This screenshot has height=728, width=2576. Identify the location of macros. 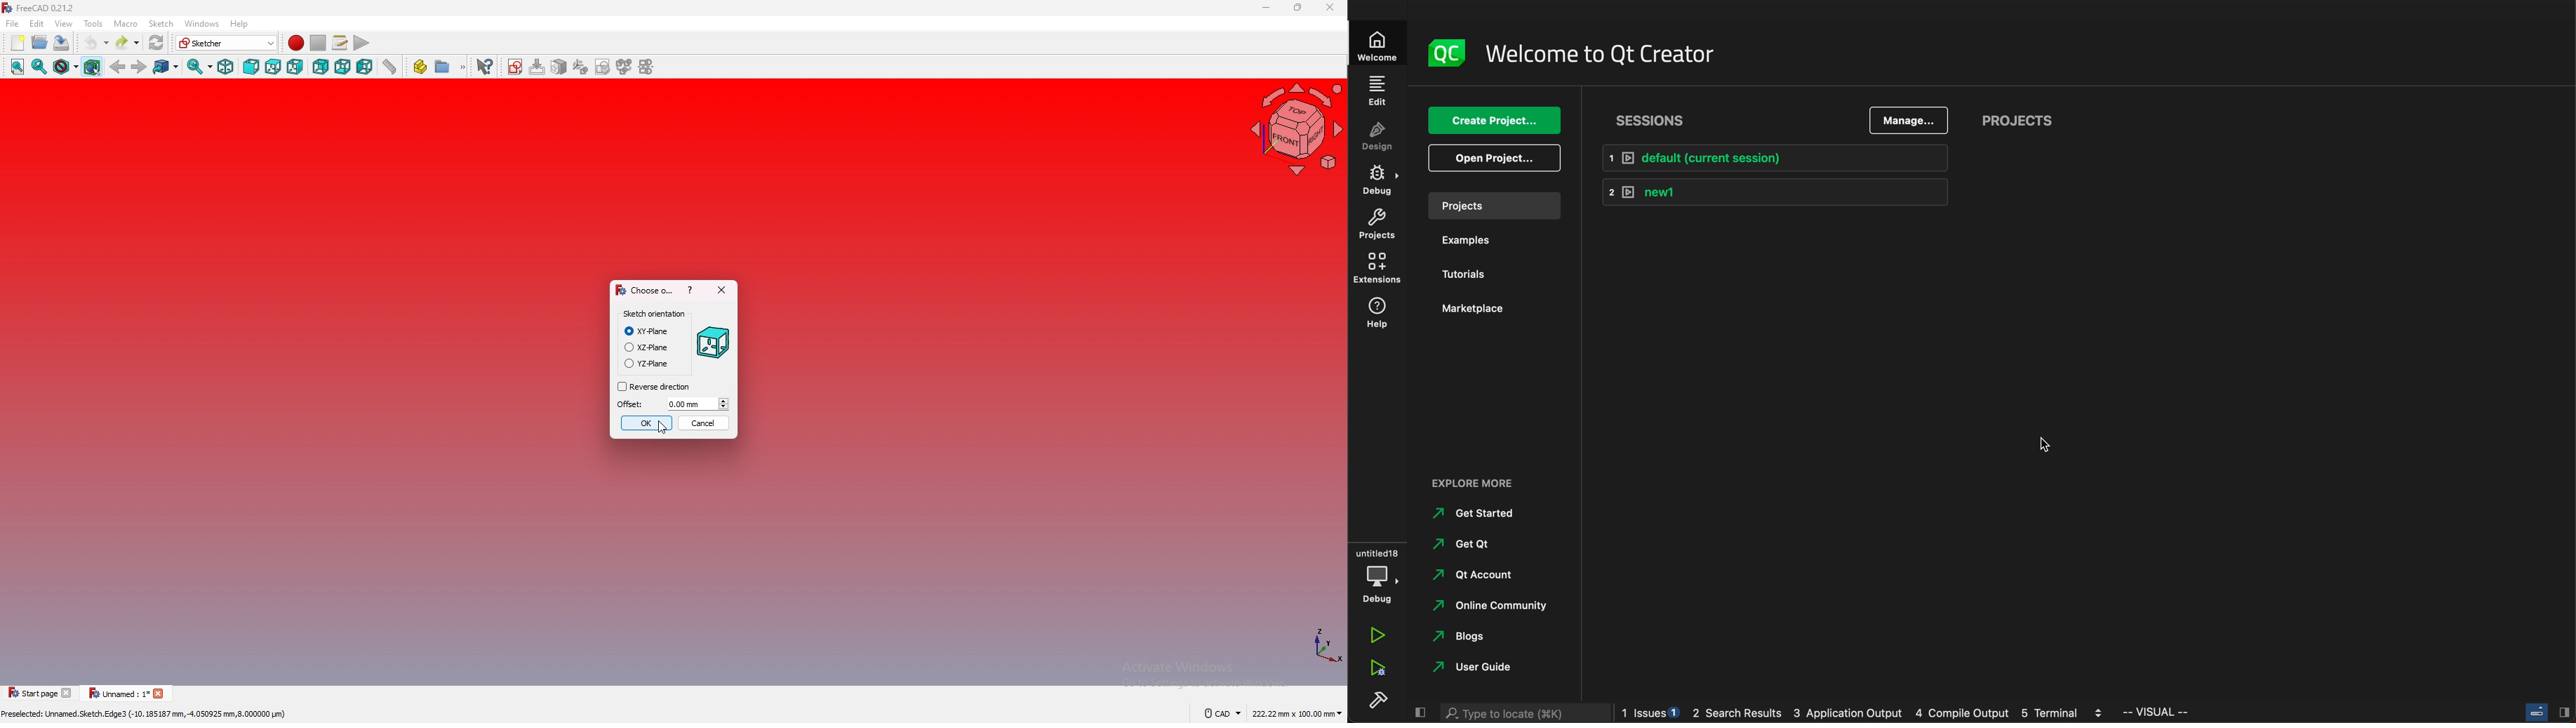
(340, 43).